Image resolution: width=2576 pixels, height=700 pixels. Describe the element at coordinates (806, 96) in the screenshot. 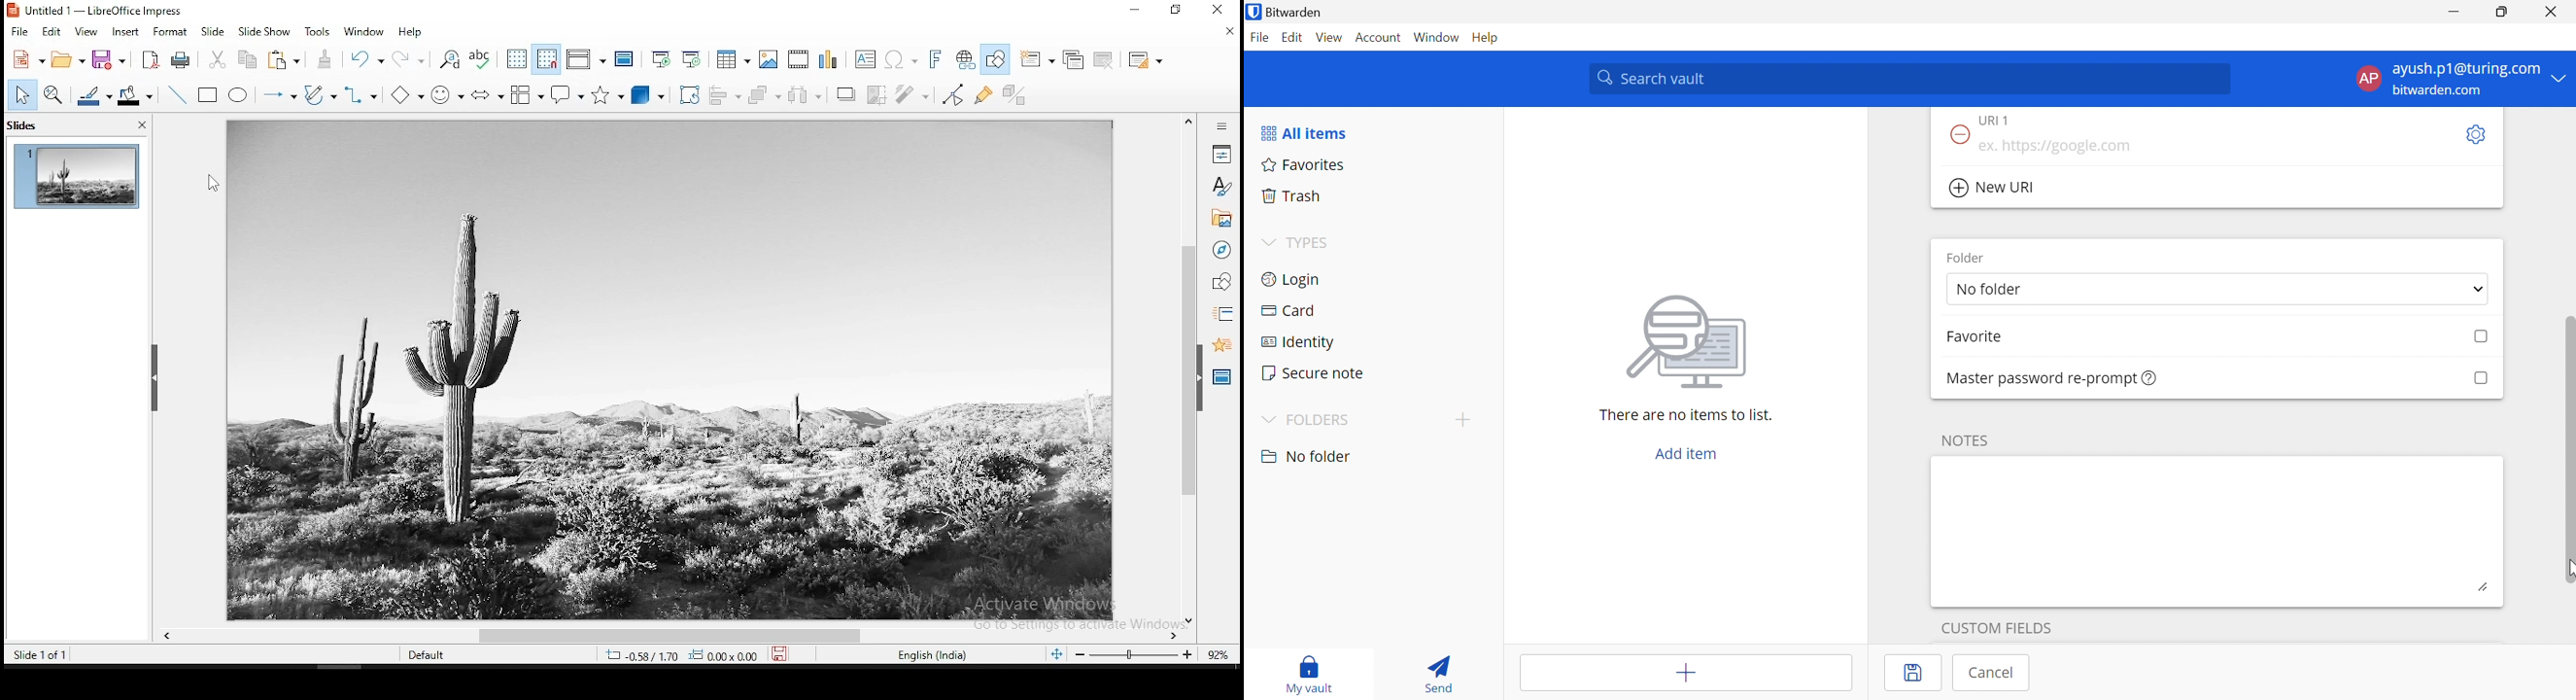

I see `distribute` at that location.